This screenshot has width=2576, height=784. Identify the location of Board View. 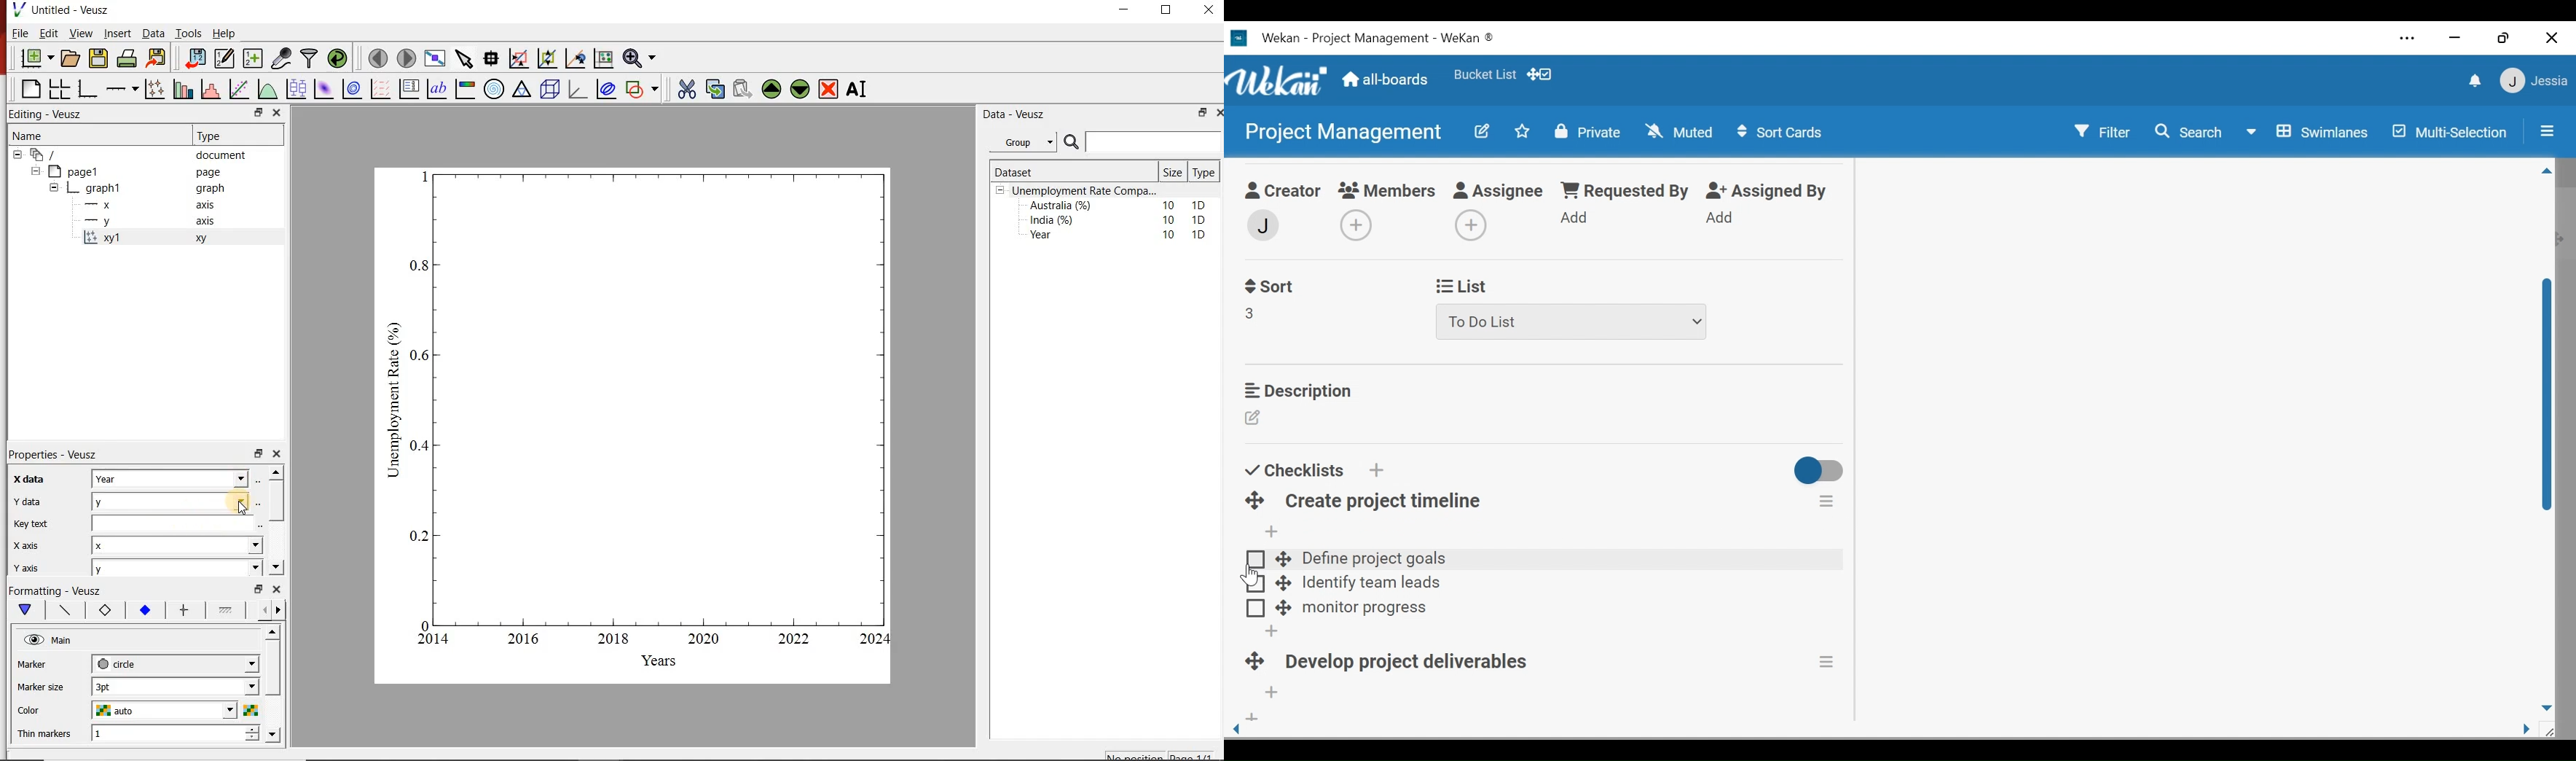
(2311, 133).